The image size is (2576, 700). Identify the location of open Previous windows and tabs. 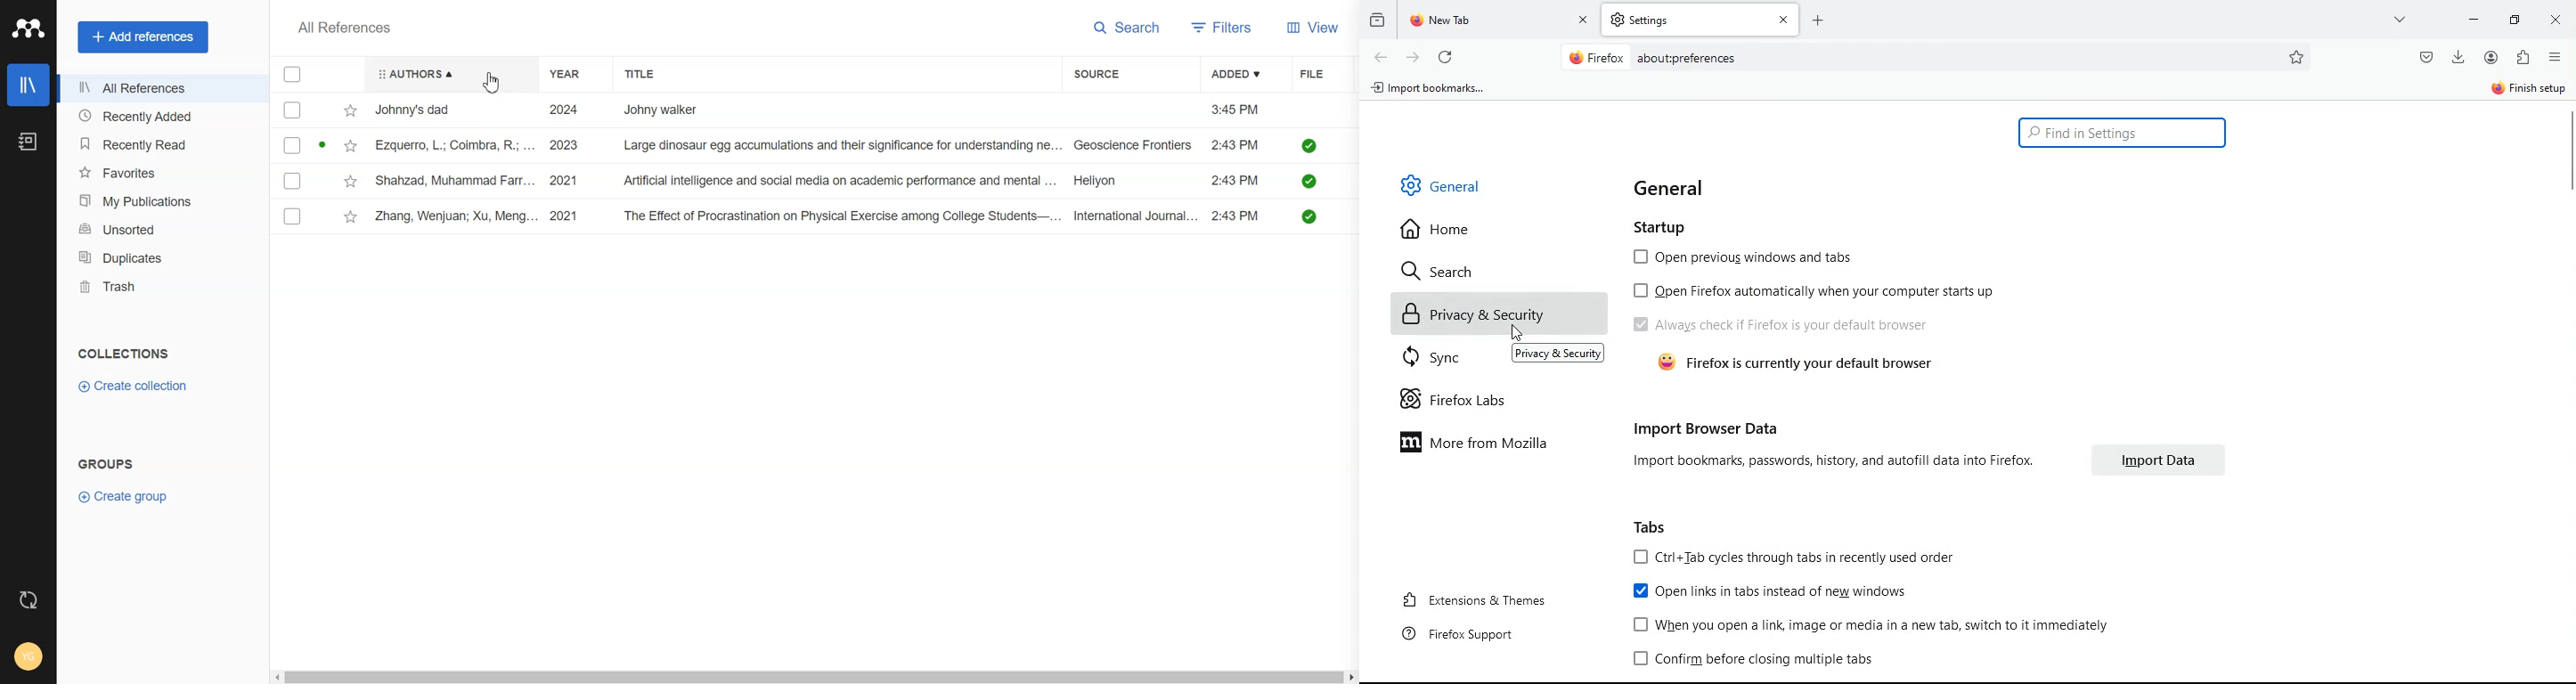
(1752, 258).